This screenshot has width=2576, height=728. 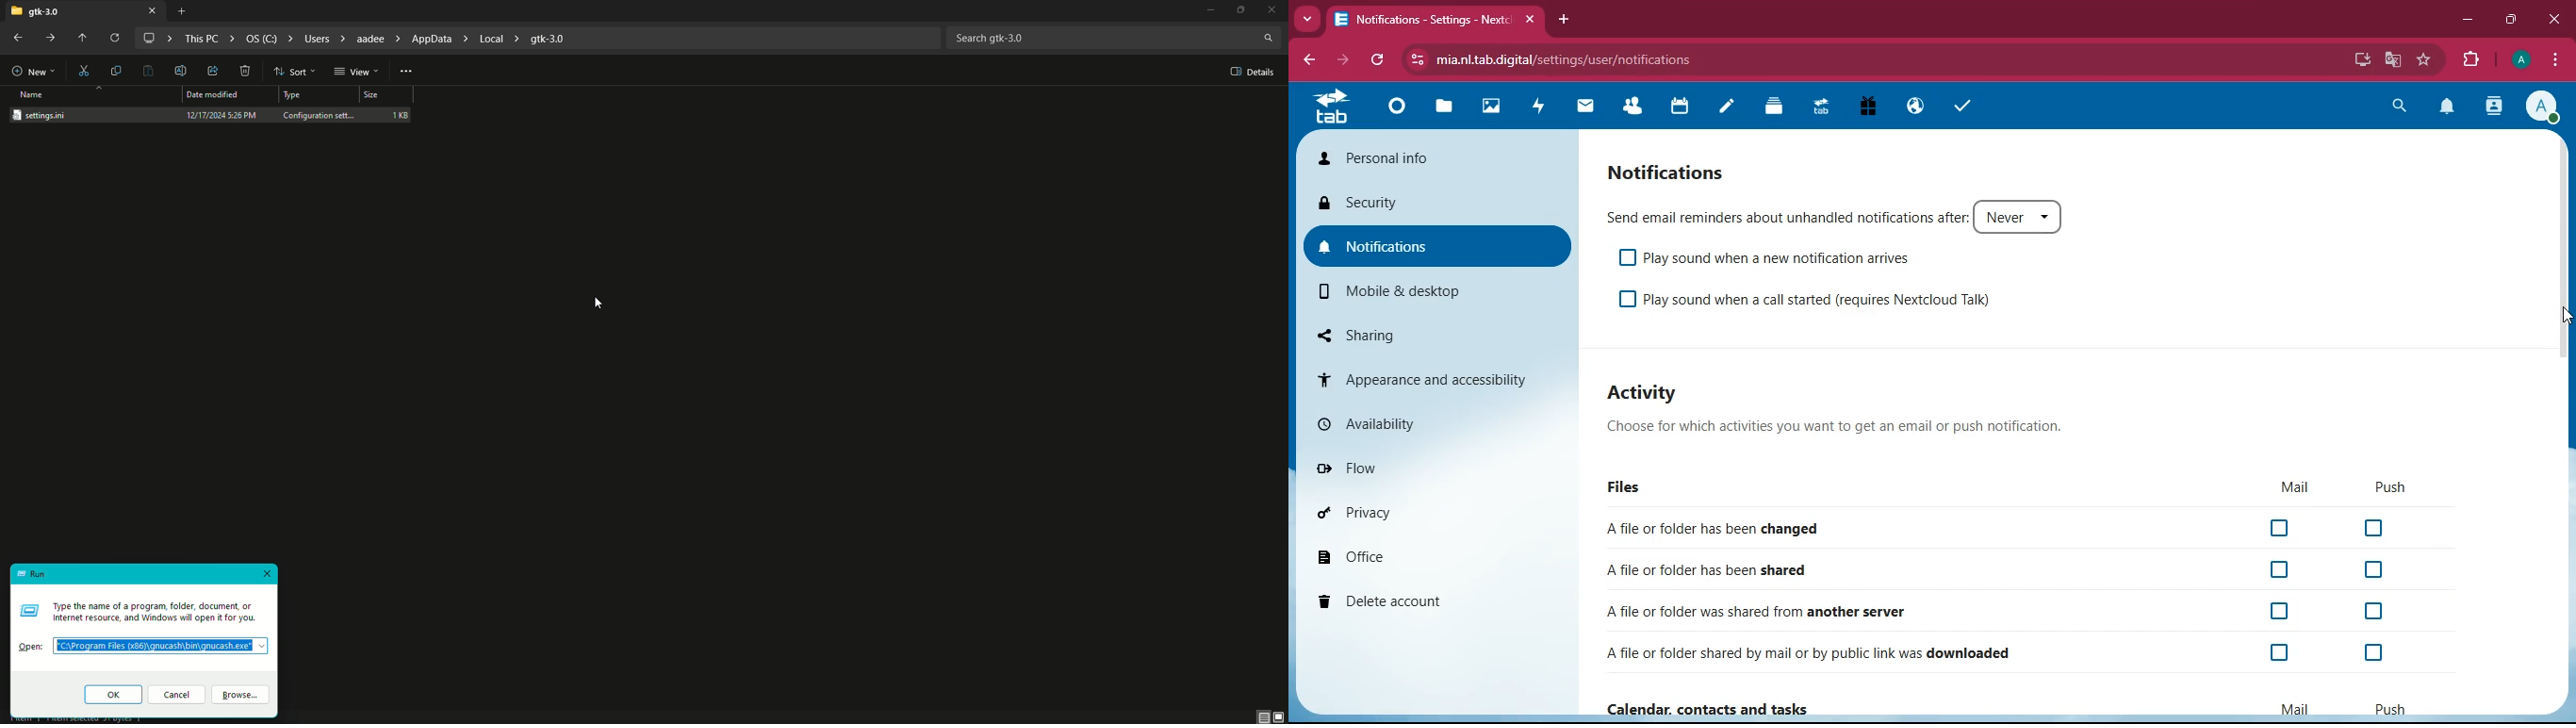 What do you see at coordinates (357, 72) in the screenshot?
I see `View` at bounding box center [357, 72].